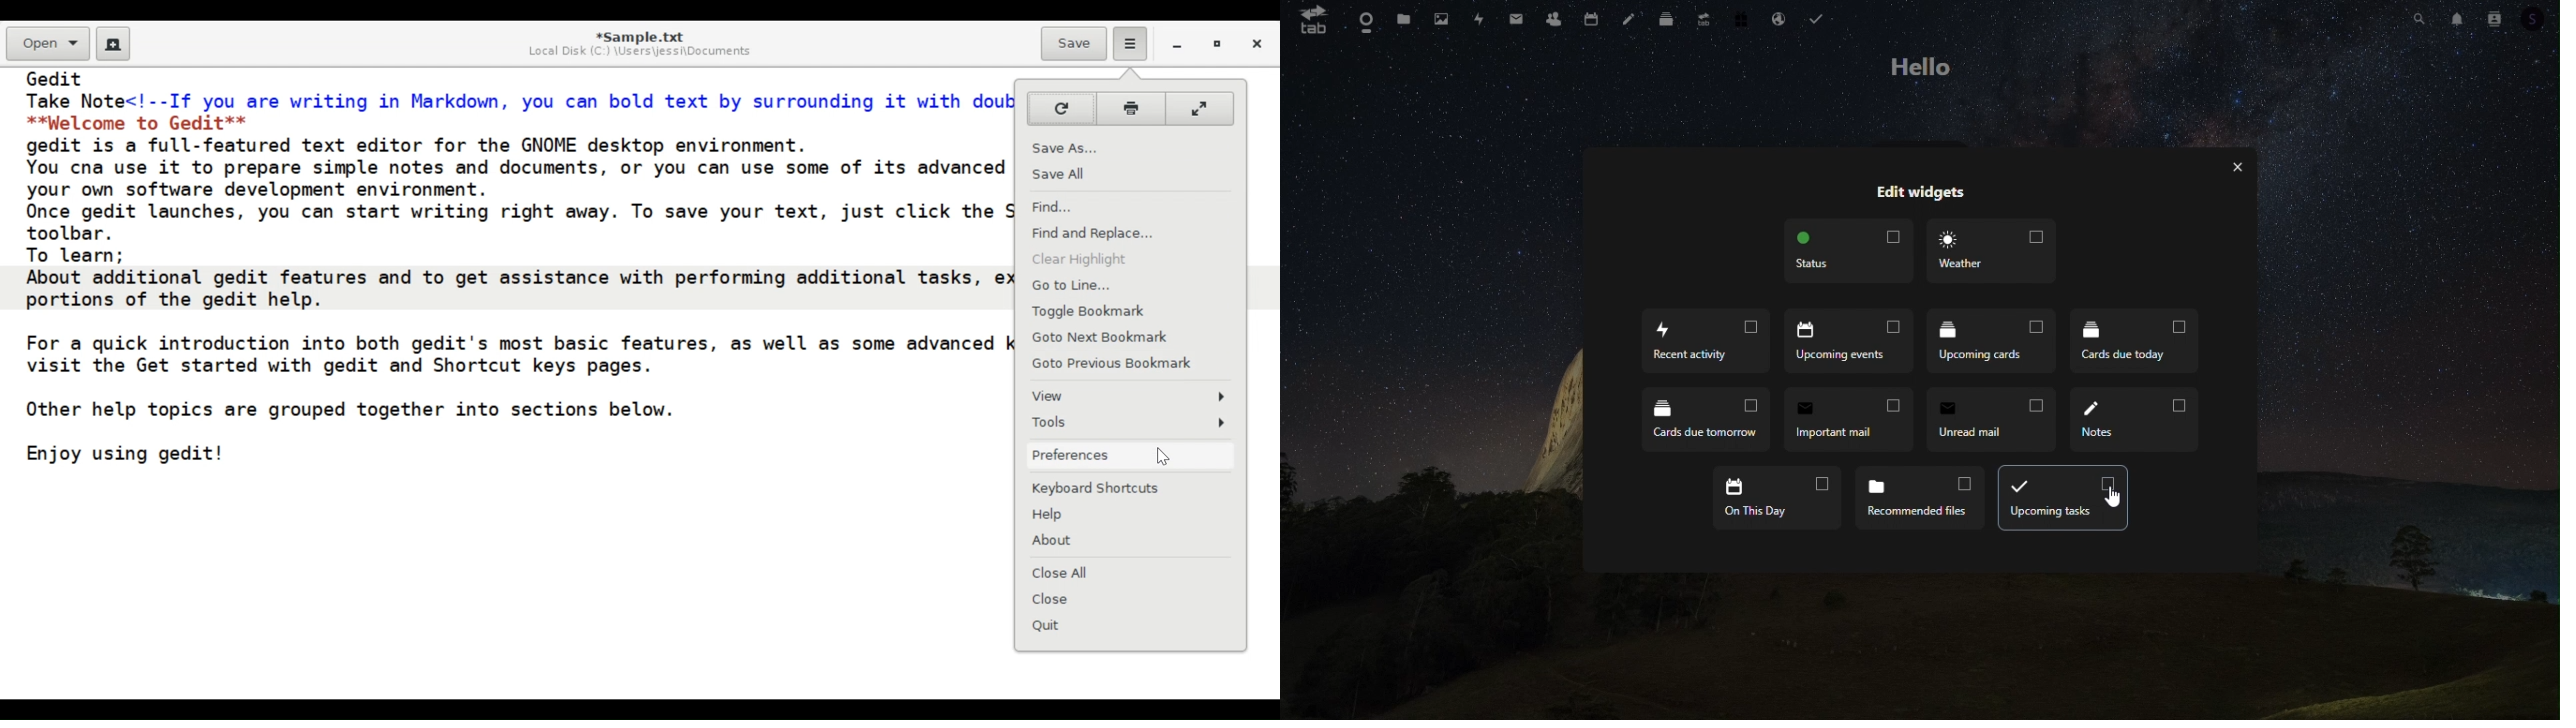 The image size is (2576, 728). Describe the element at coordinates (1403, 19) in the screenshot. I see `files` at that location.